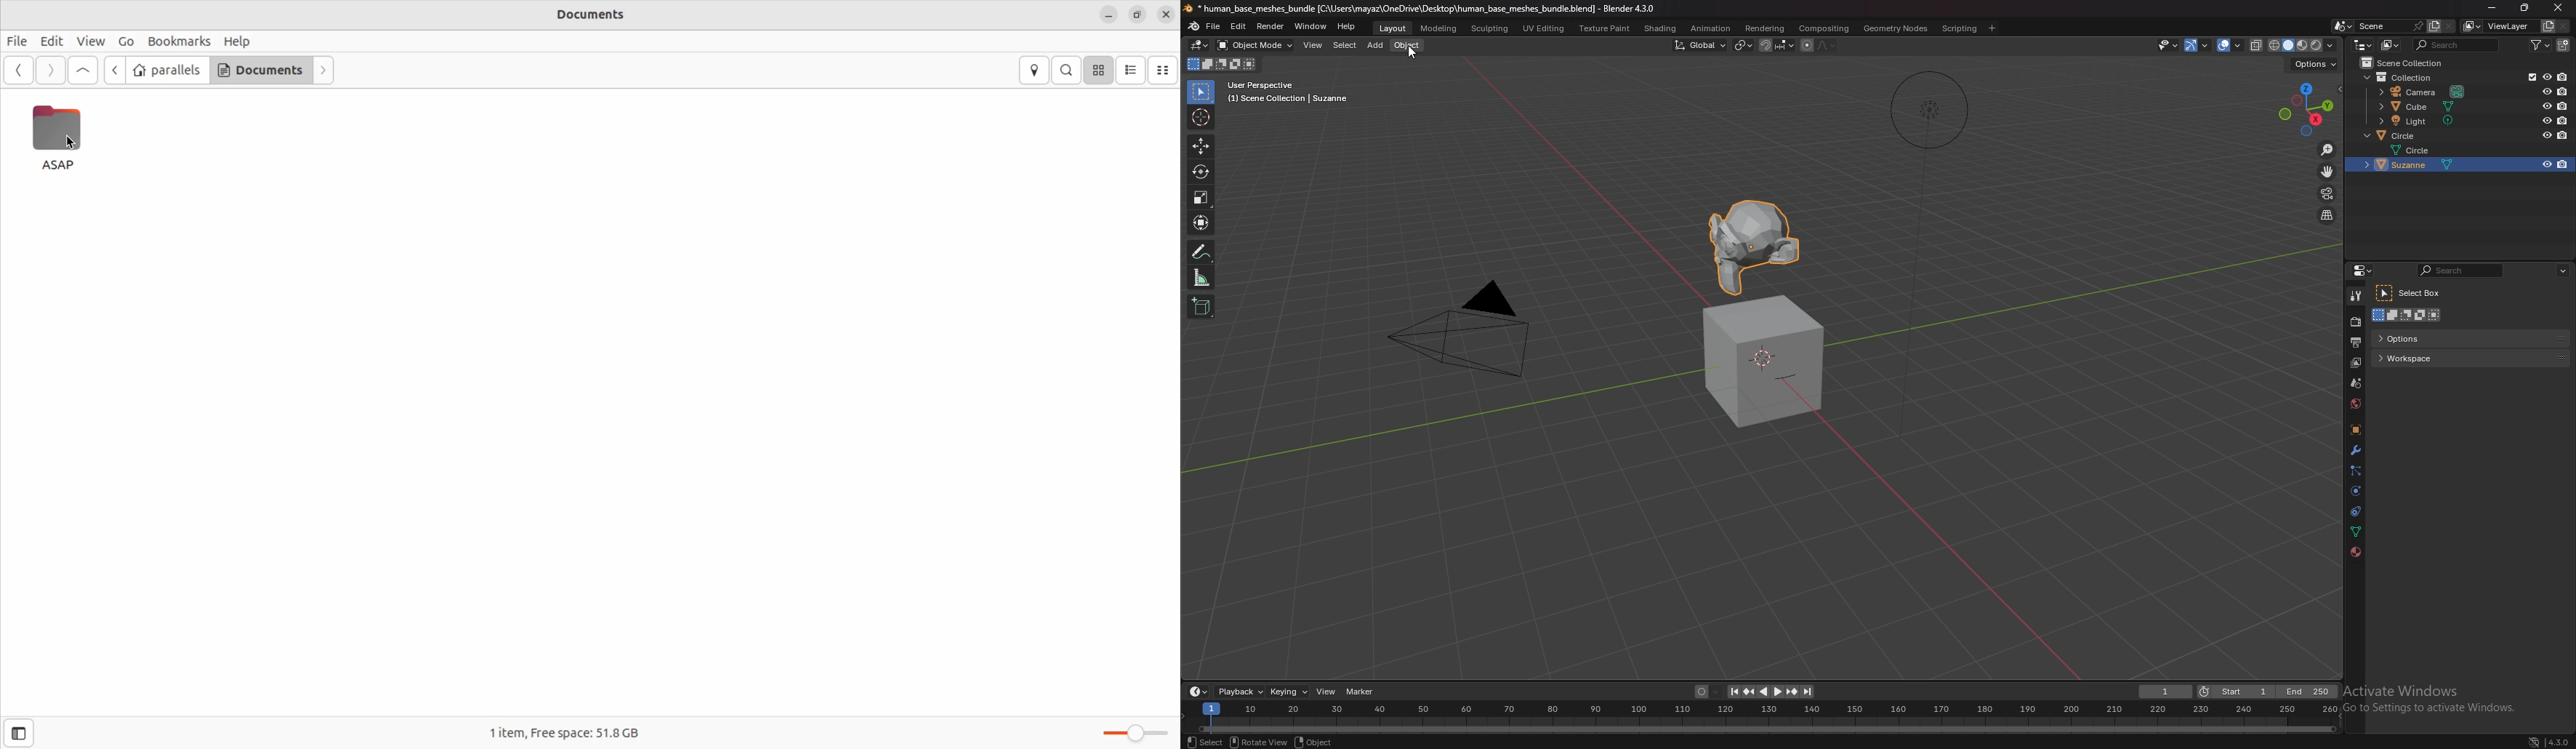 Image resolution: width=2576 pixels, height=756 pixels. What do you see at coordinates (1100, 70) in the screenshot?
I see `icon view` at bounding box center [1100, 70].